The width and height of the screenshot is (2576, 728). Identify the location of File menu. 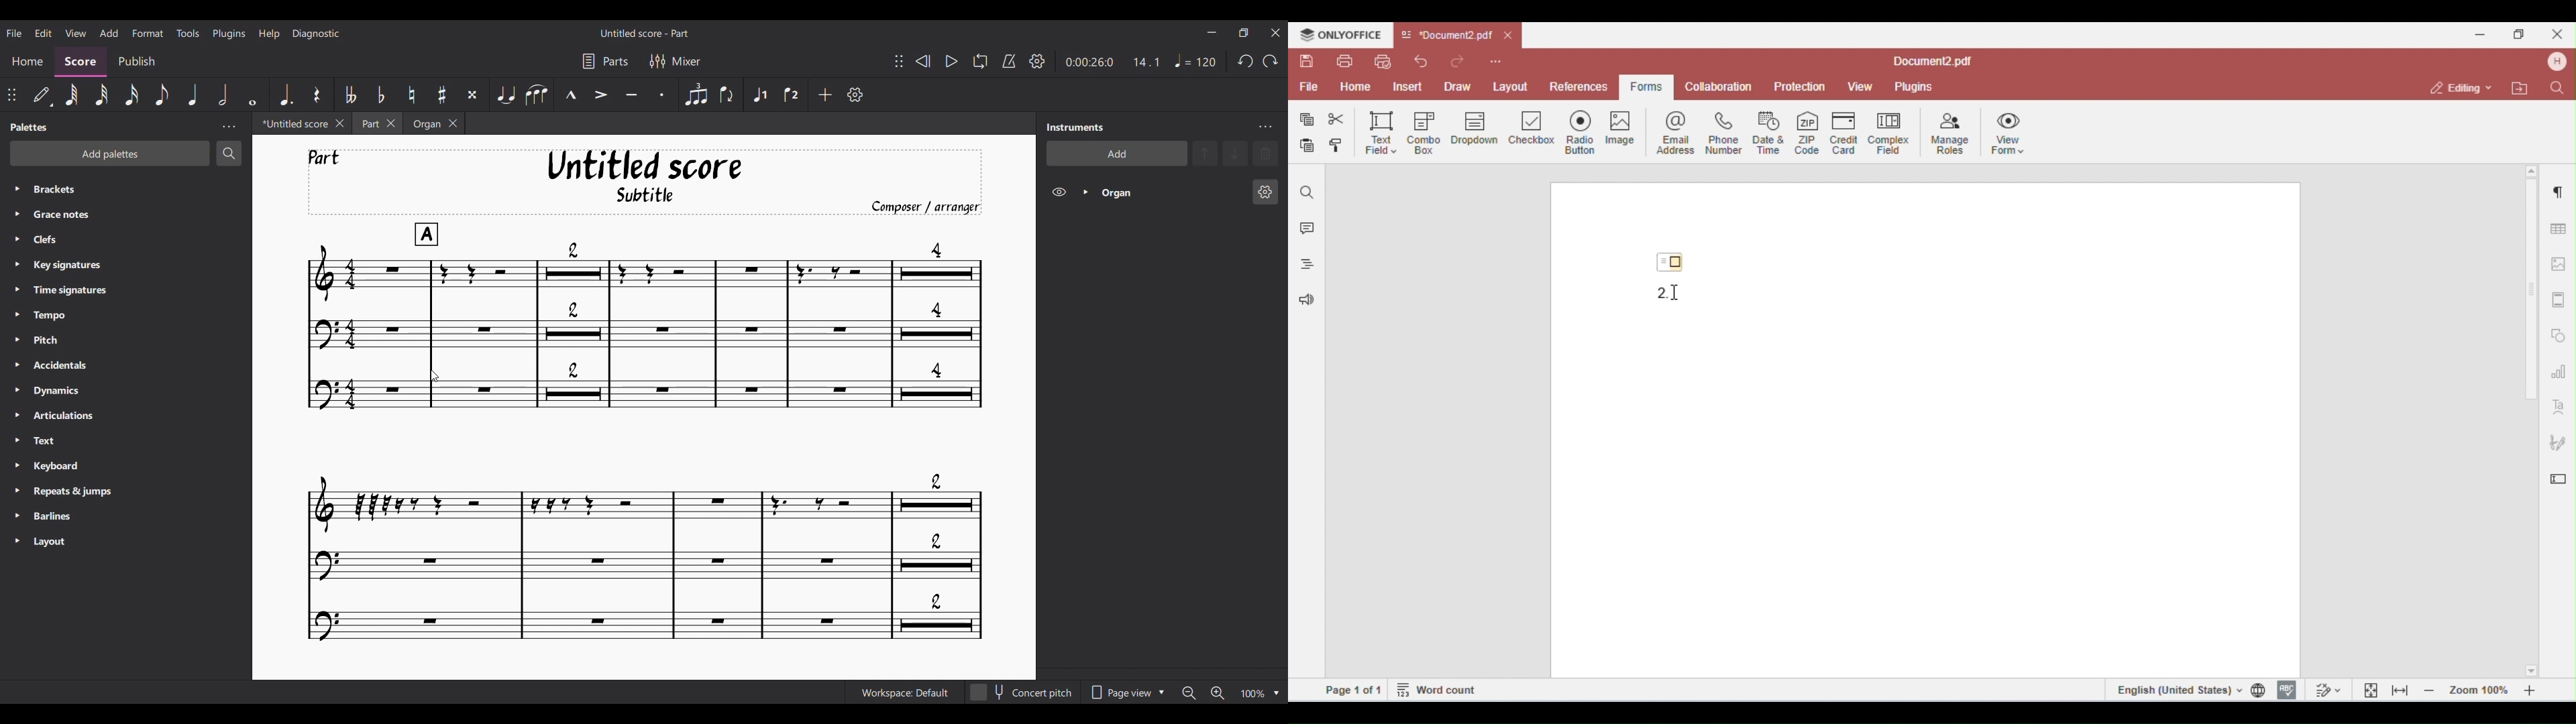
(14, 32).